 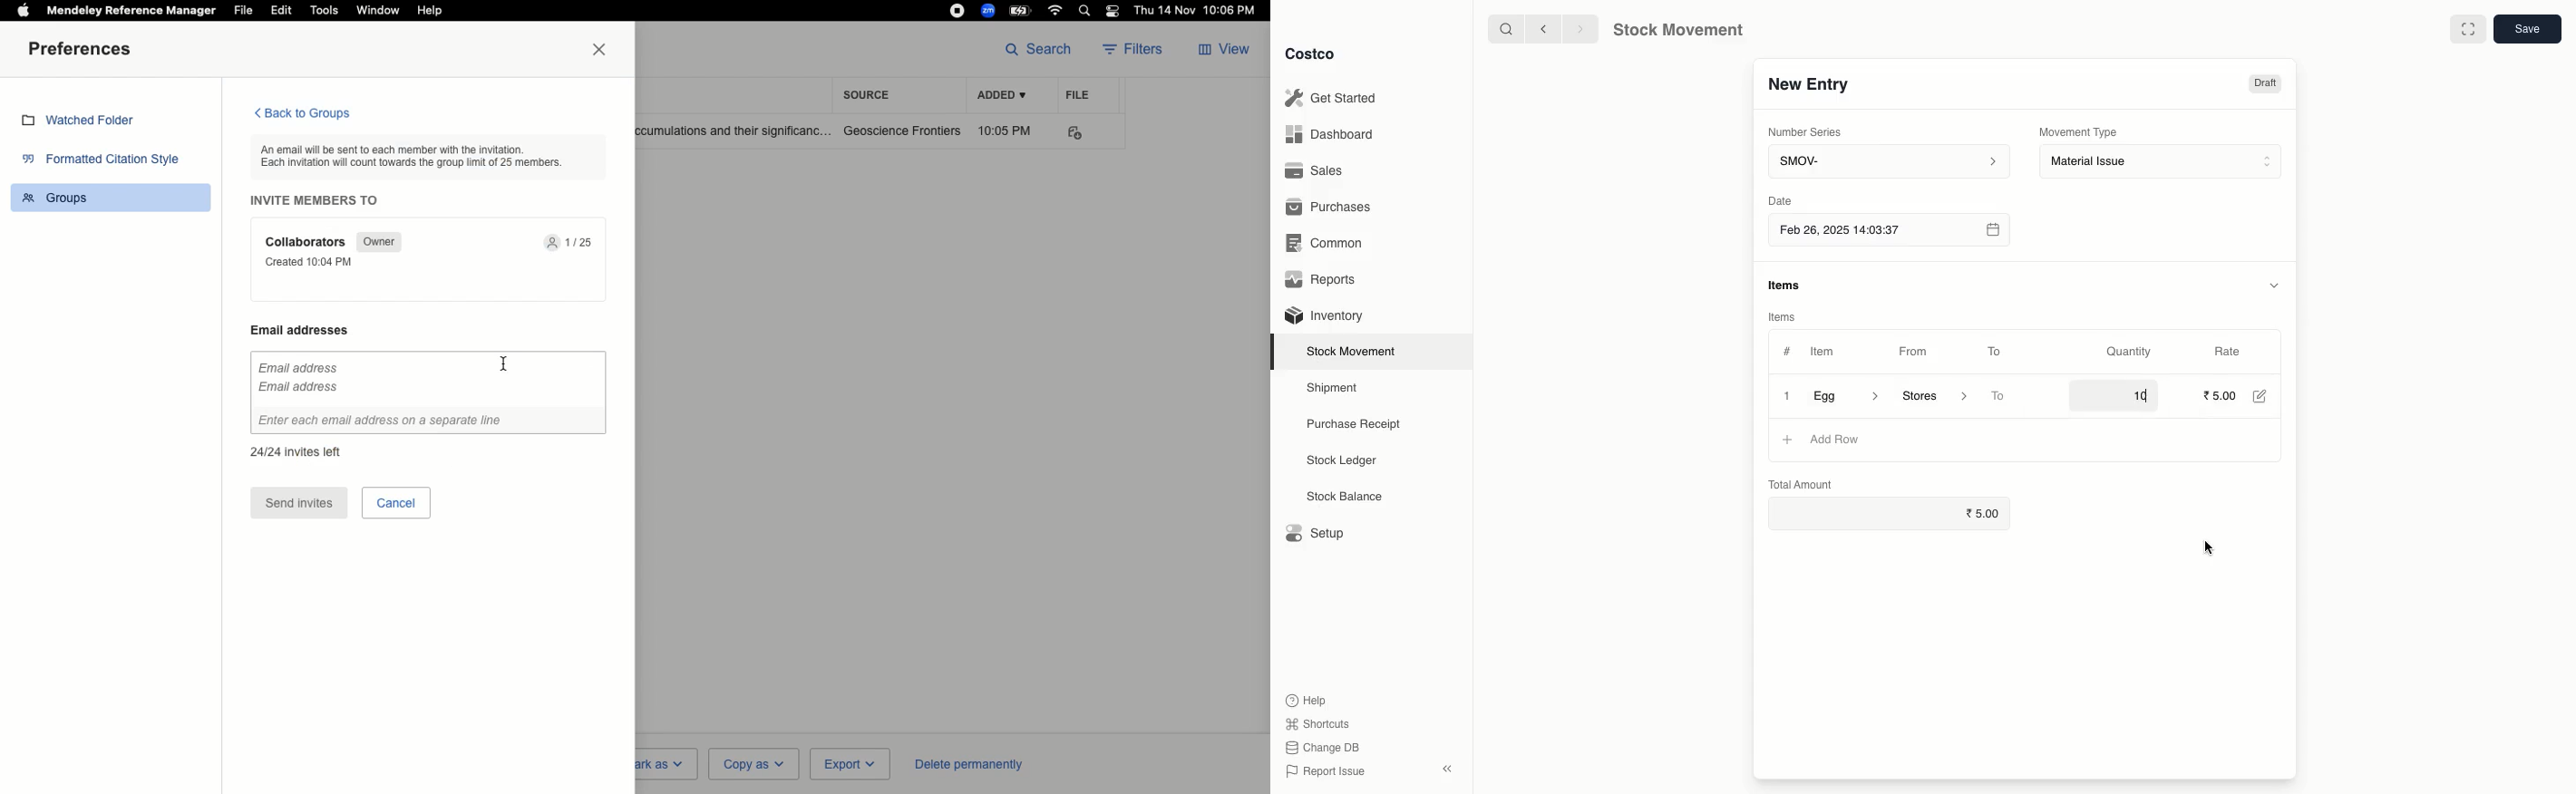 I want to click on New Entry, so click(x=1811, y=88).